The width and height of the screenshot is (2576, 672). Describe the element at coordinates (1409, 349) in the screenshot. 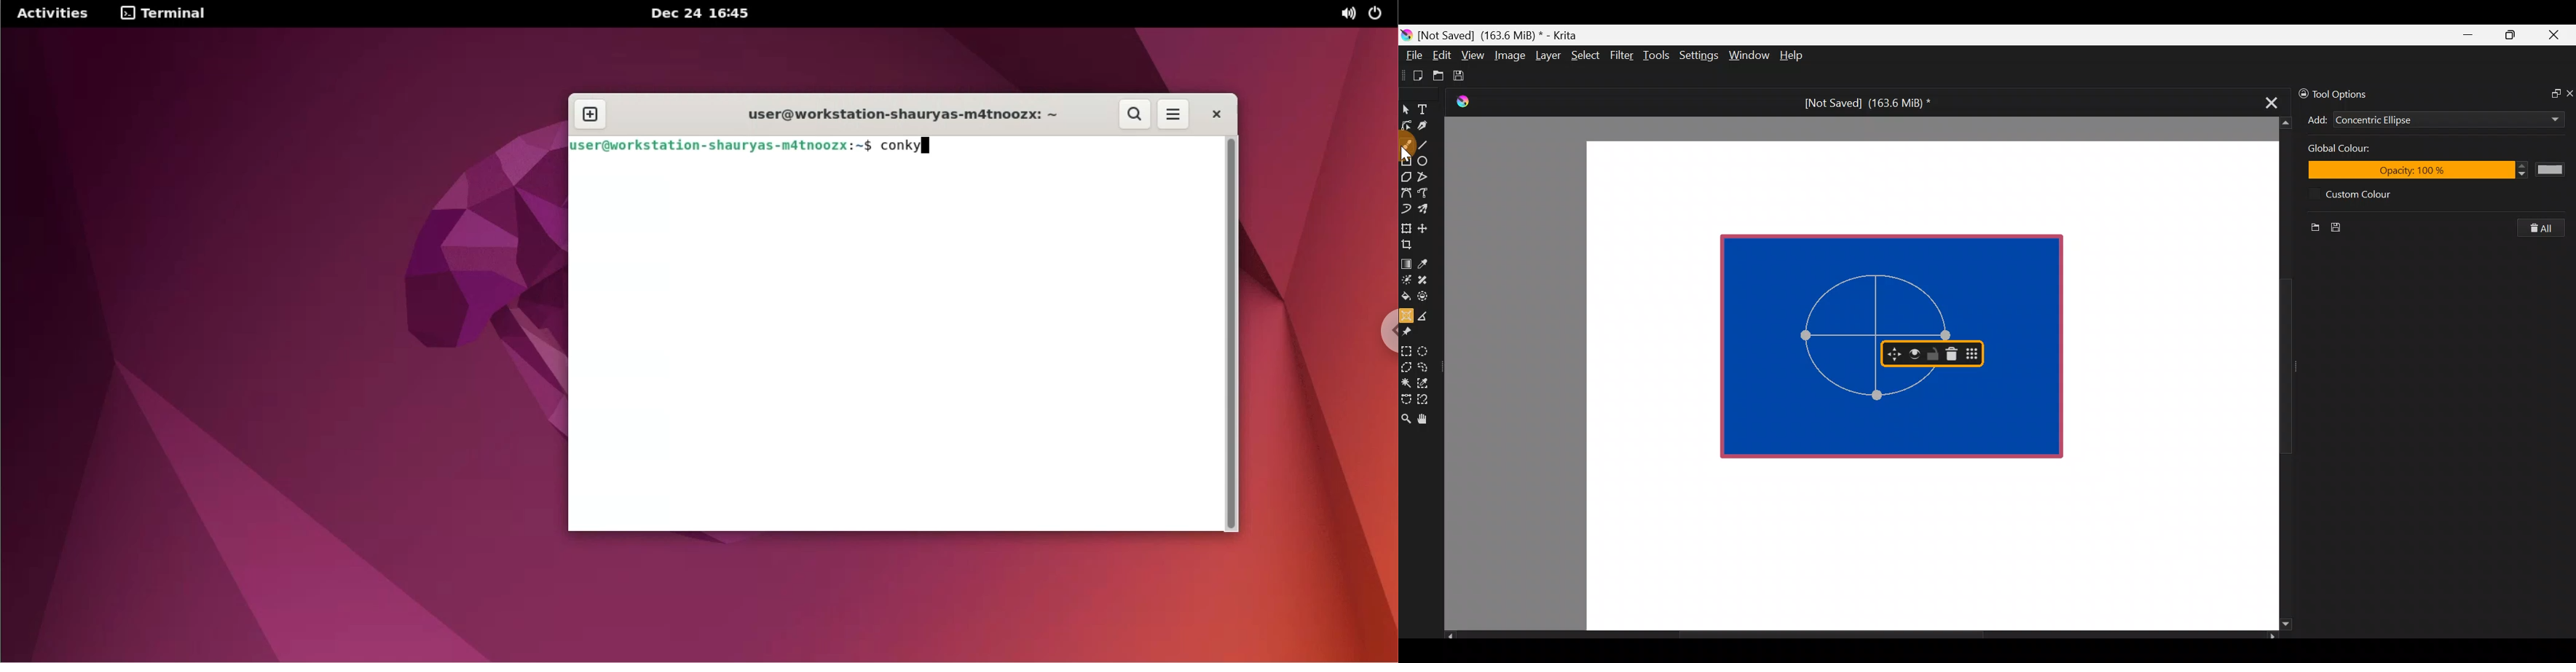

I see `Rectangular selection tool` at that location.